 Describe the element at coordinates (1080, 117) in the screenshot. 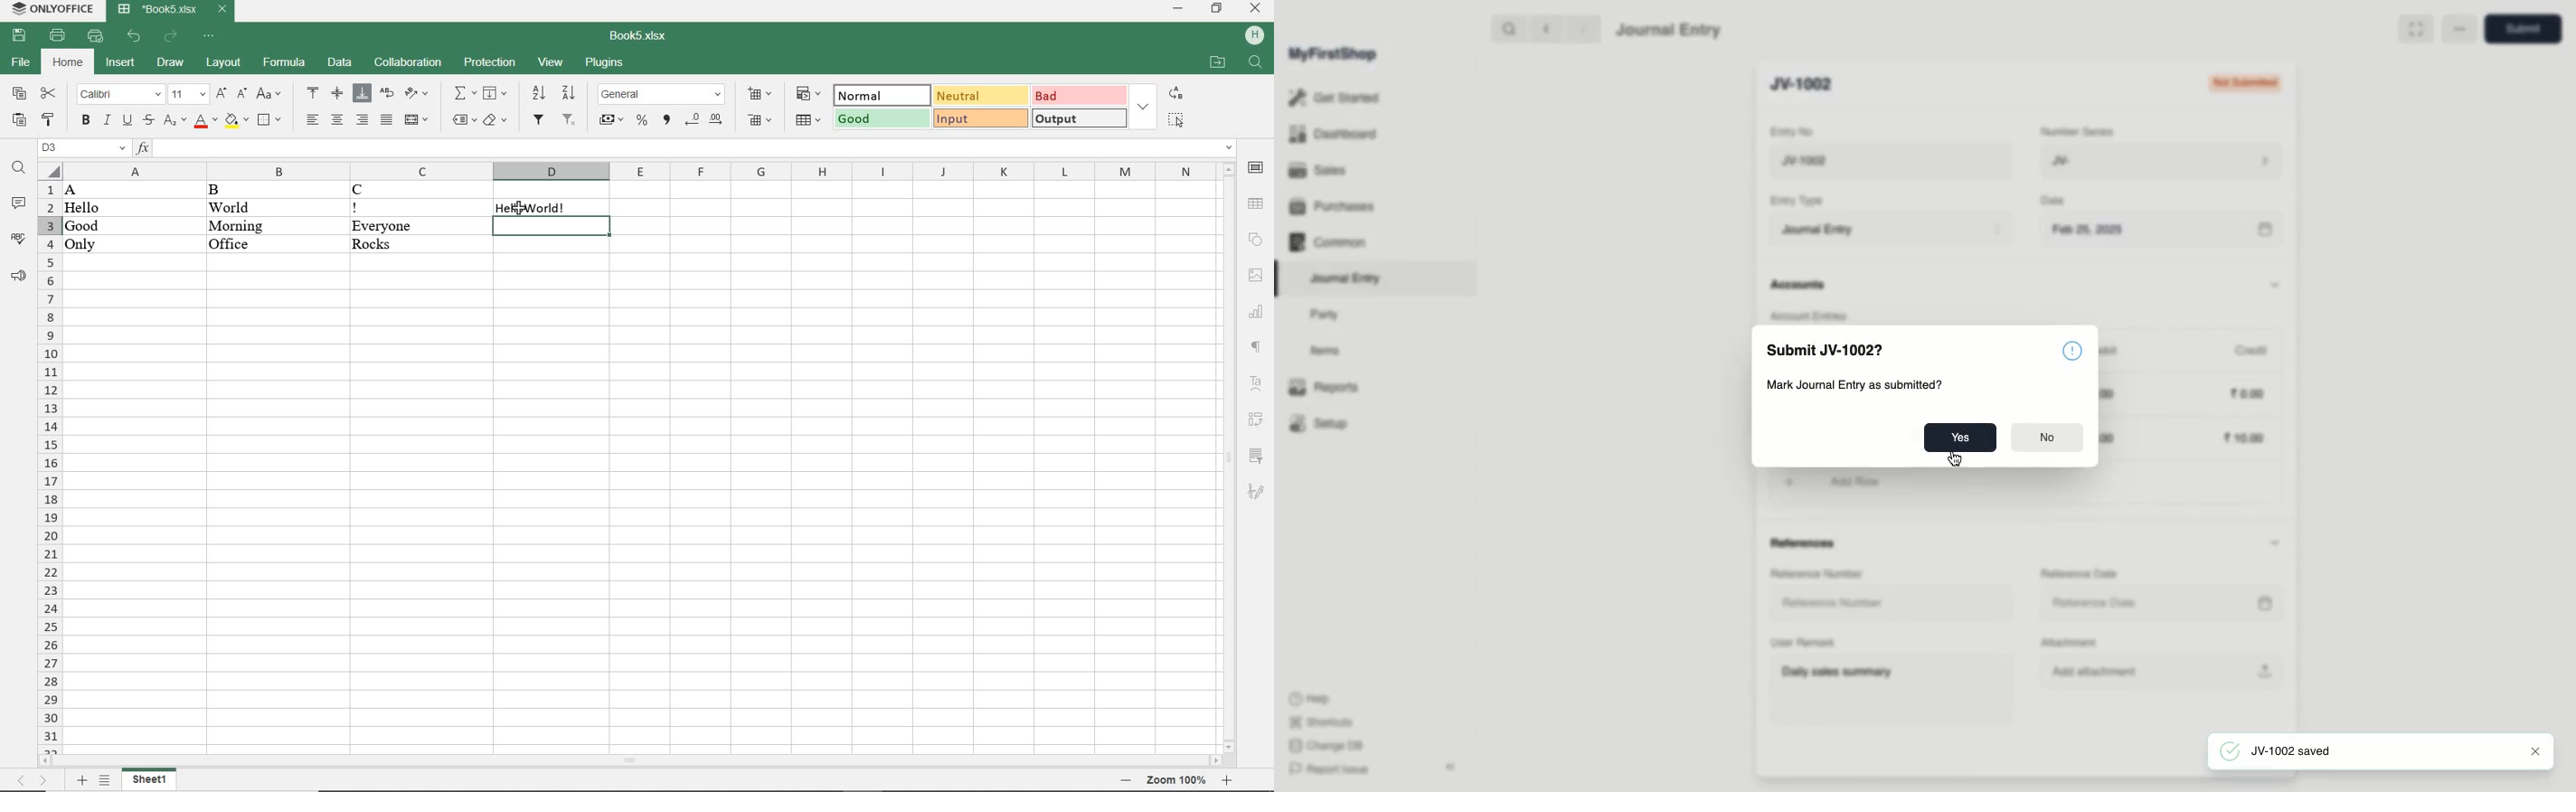

I see `OUTPUT` at that location.